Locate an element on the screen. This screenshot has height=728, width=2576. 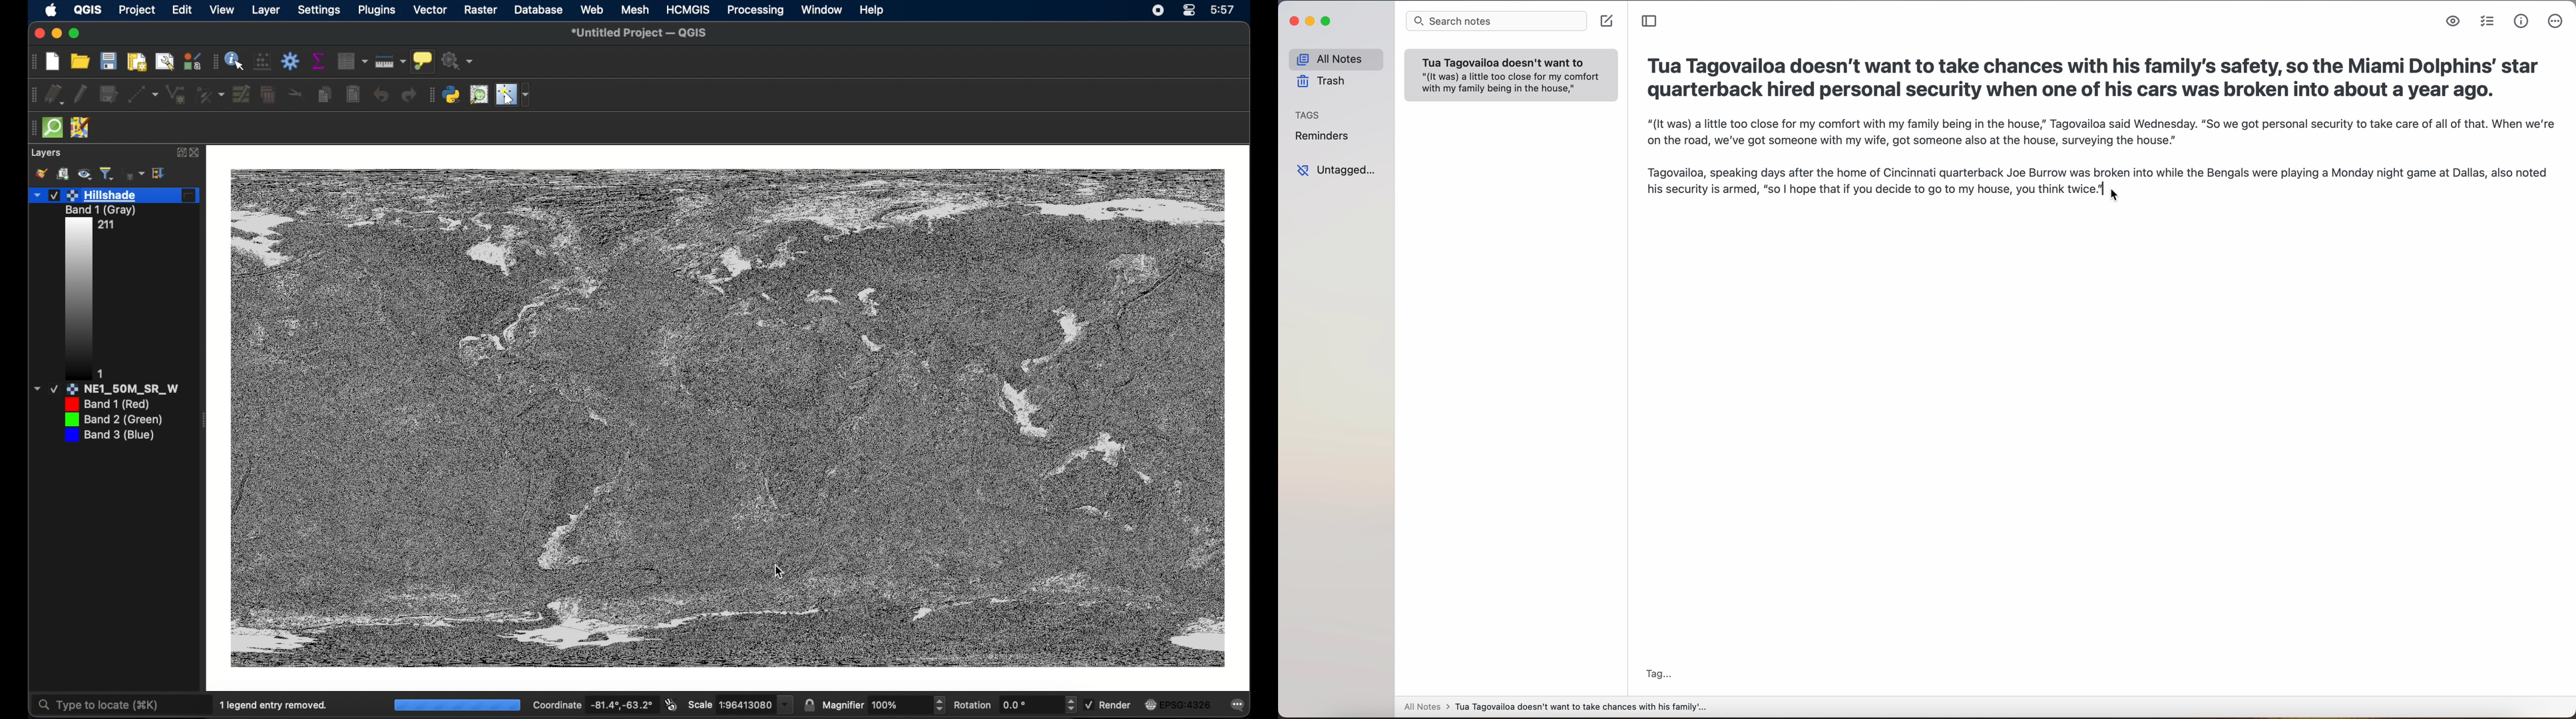
NE1_50M_SR_W is located at coordinates (119, 389).